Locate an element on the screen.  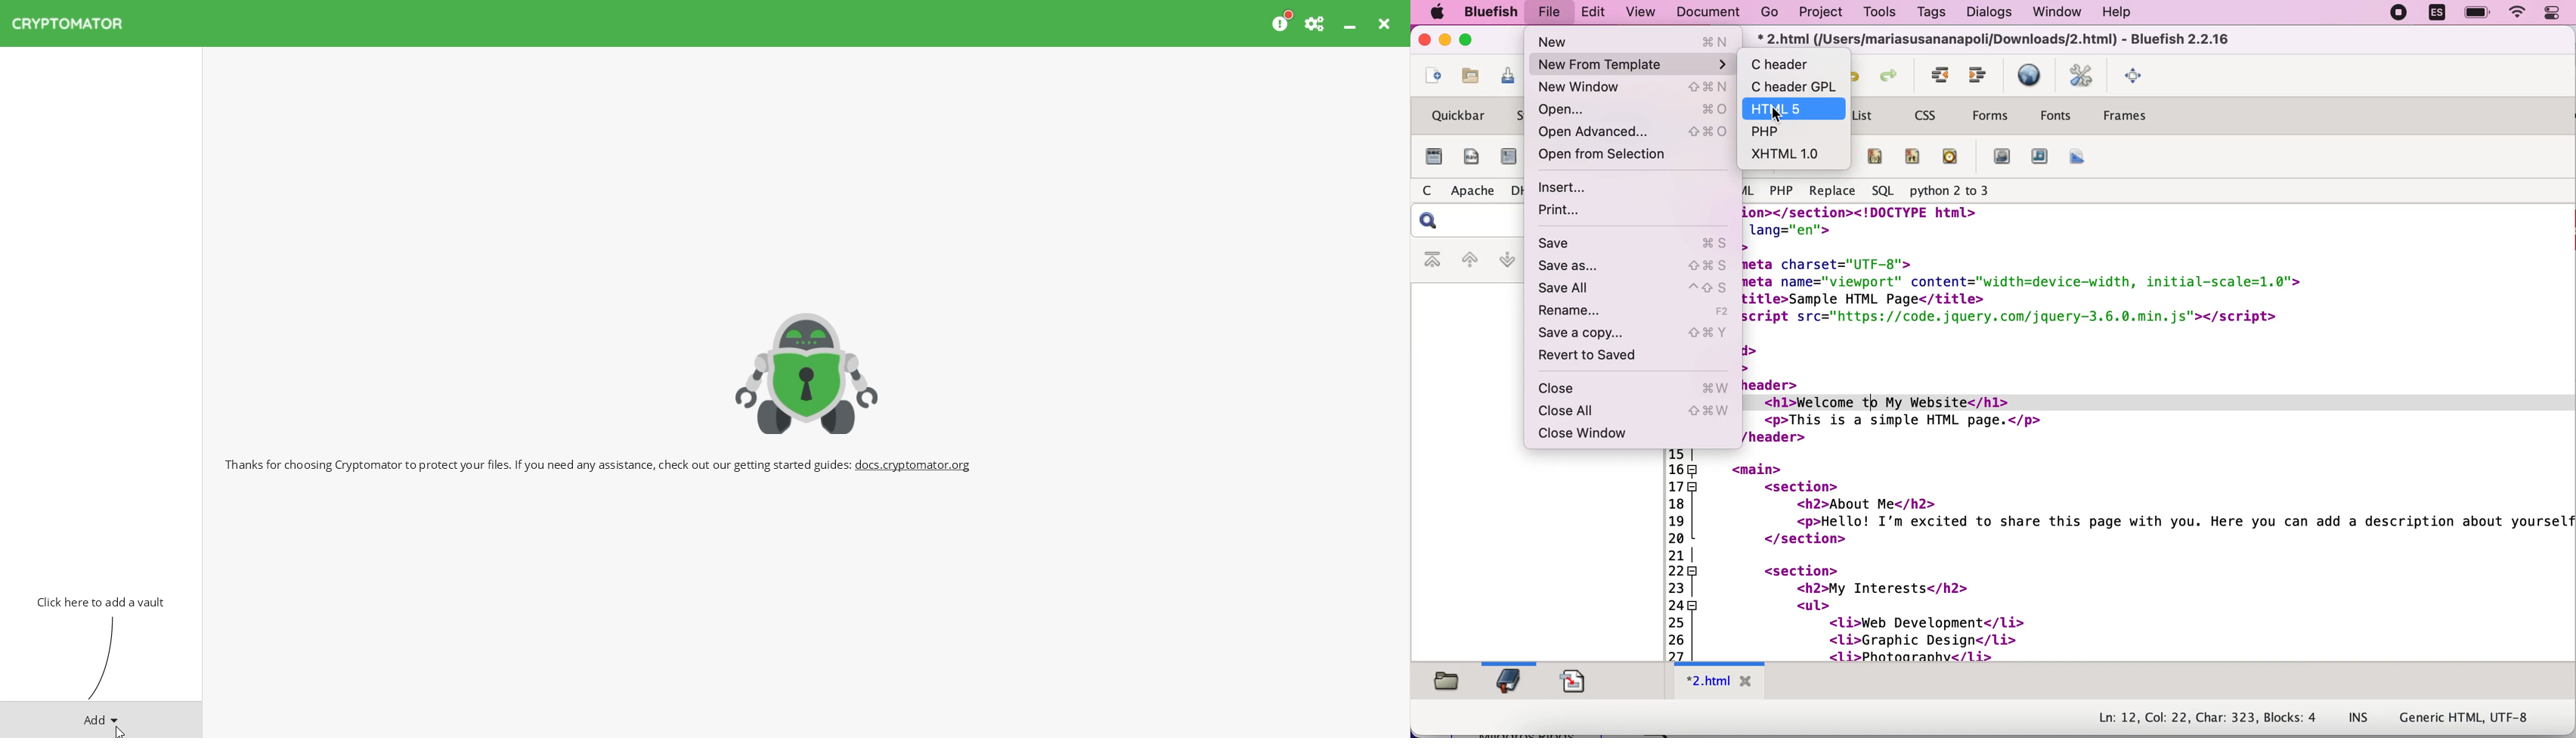
open advanced is located at coordinates (1633, 135).